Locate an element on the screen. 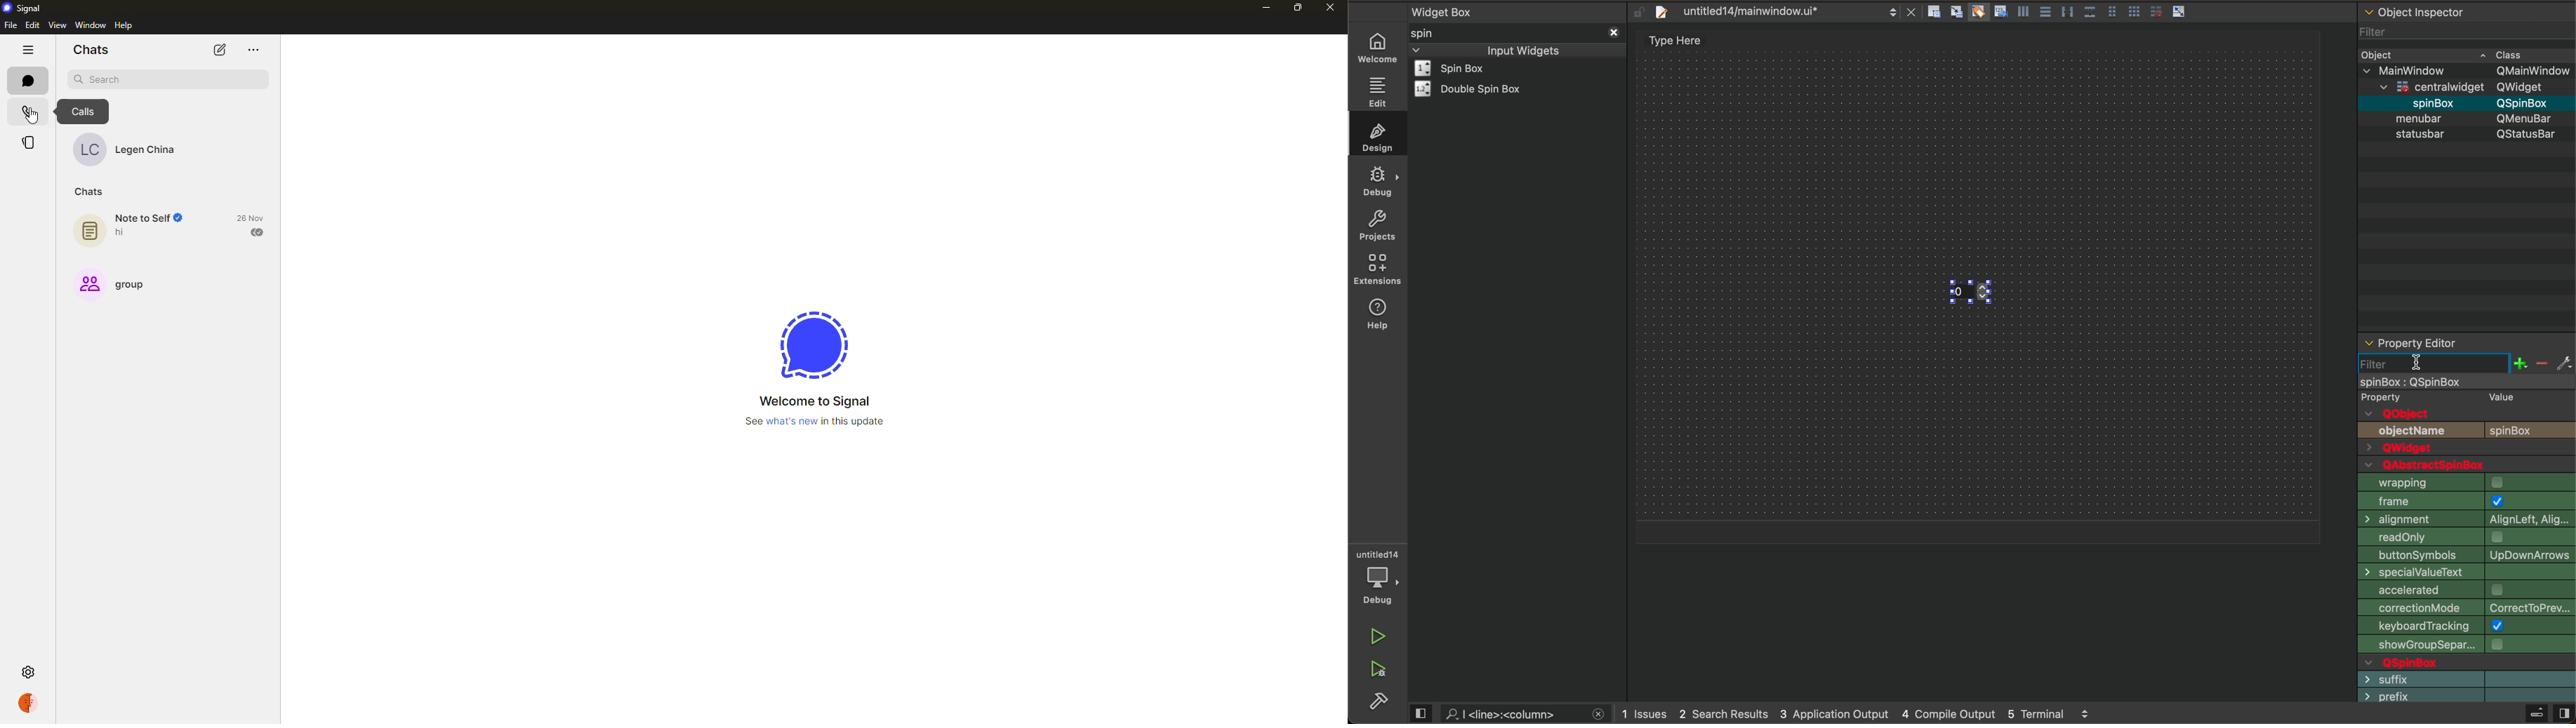  signal is located at coordinates (815, 342).